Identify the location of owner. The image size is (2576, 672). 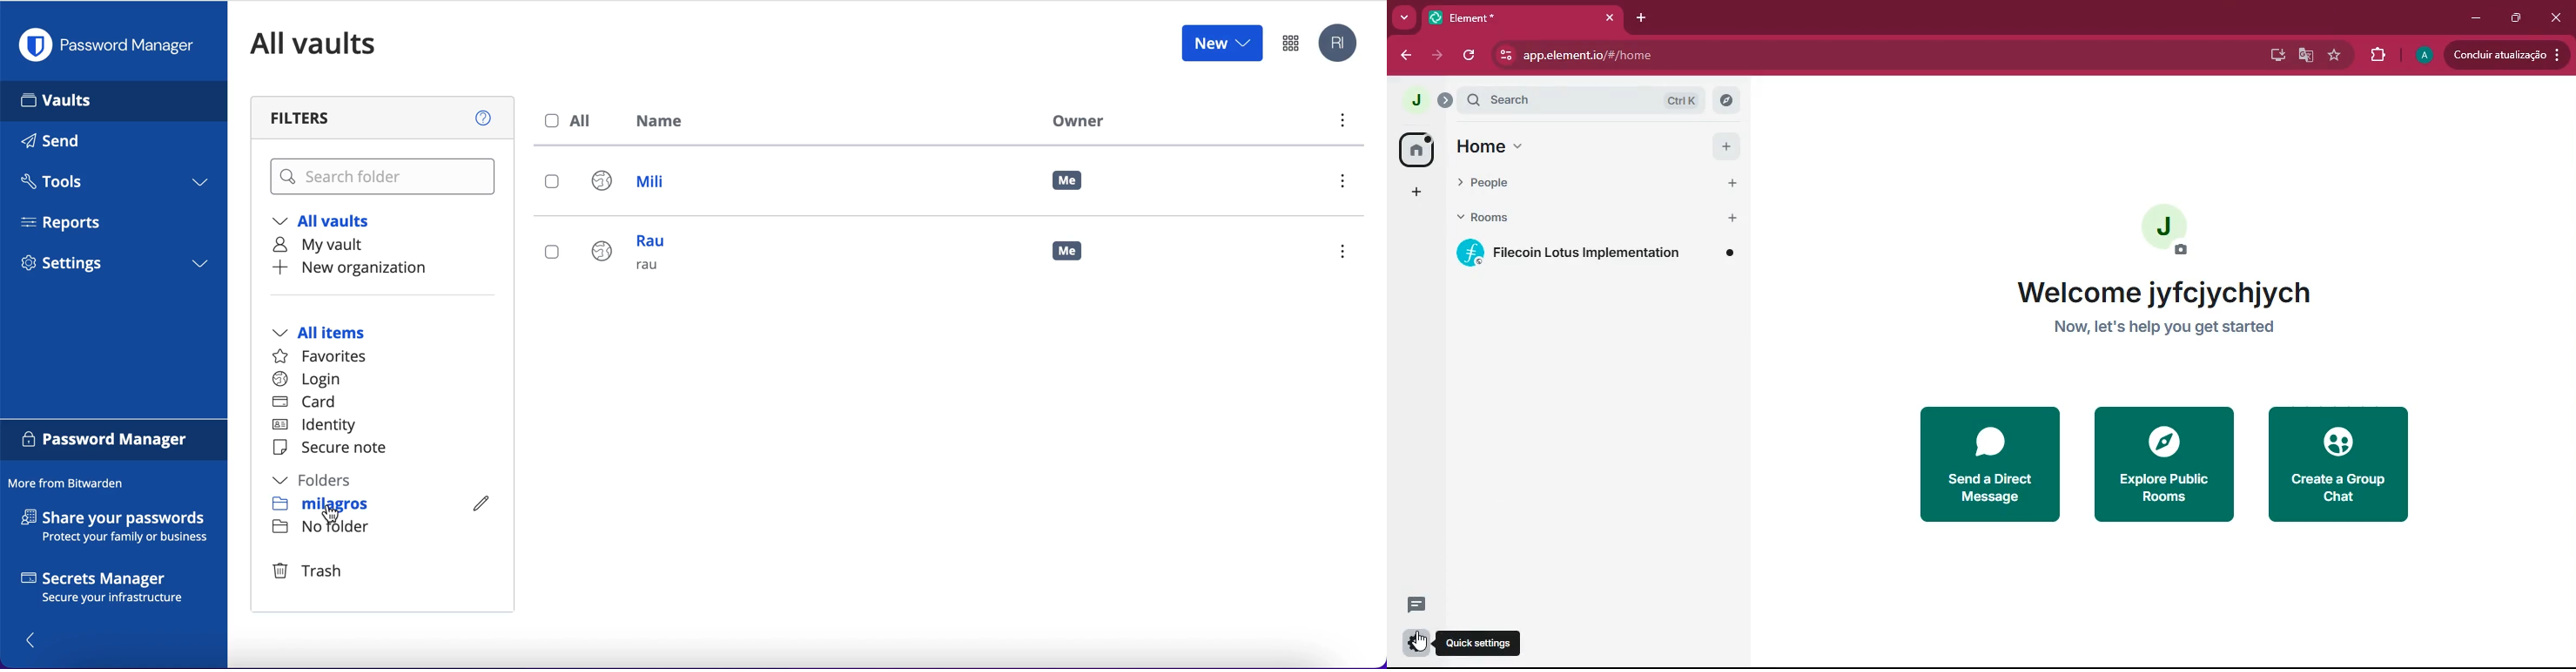
(1075, 120).